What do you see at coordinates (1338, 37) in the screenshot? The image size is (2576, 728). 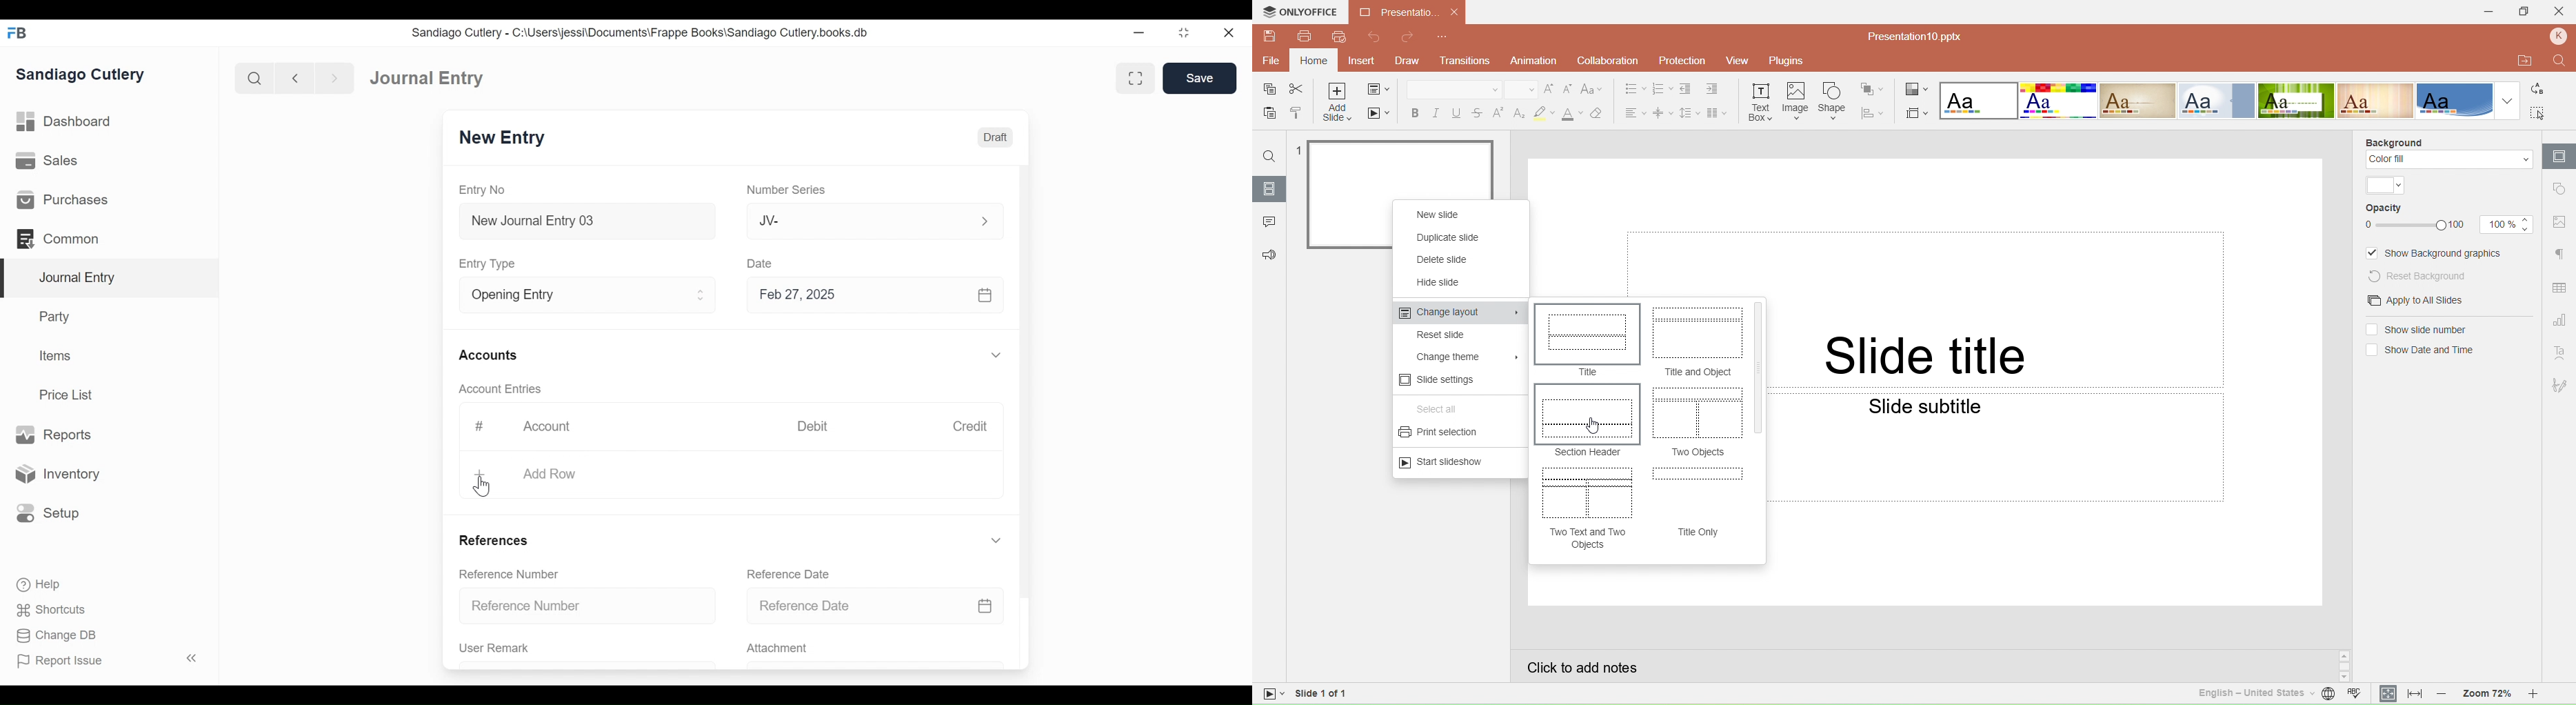 I see `Quick print` at bounding box center [1338, 37].